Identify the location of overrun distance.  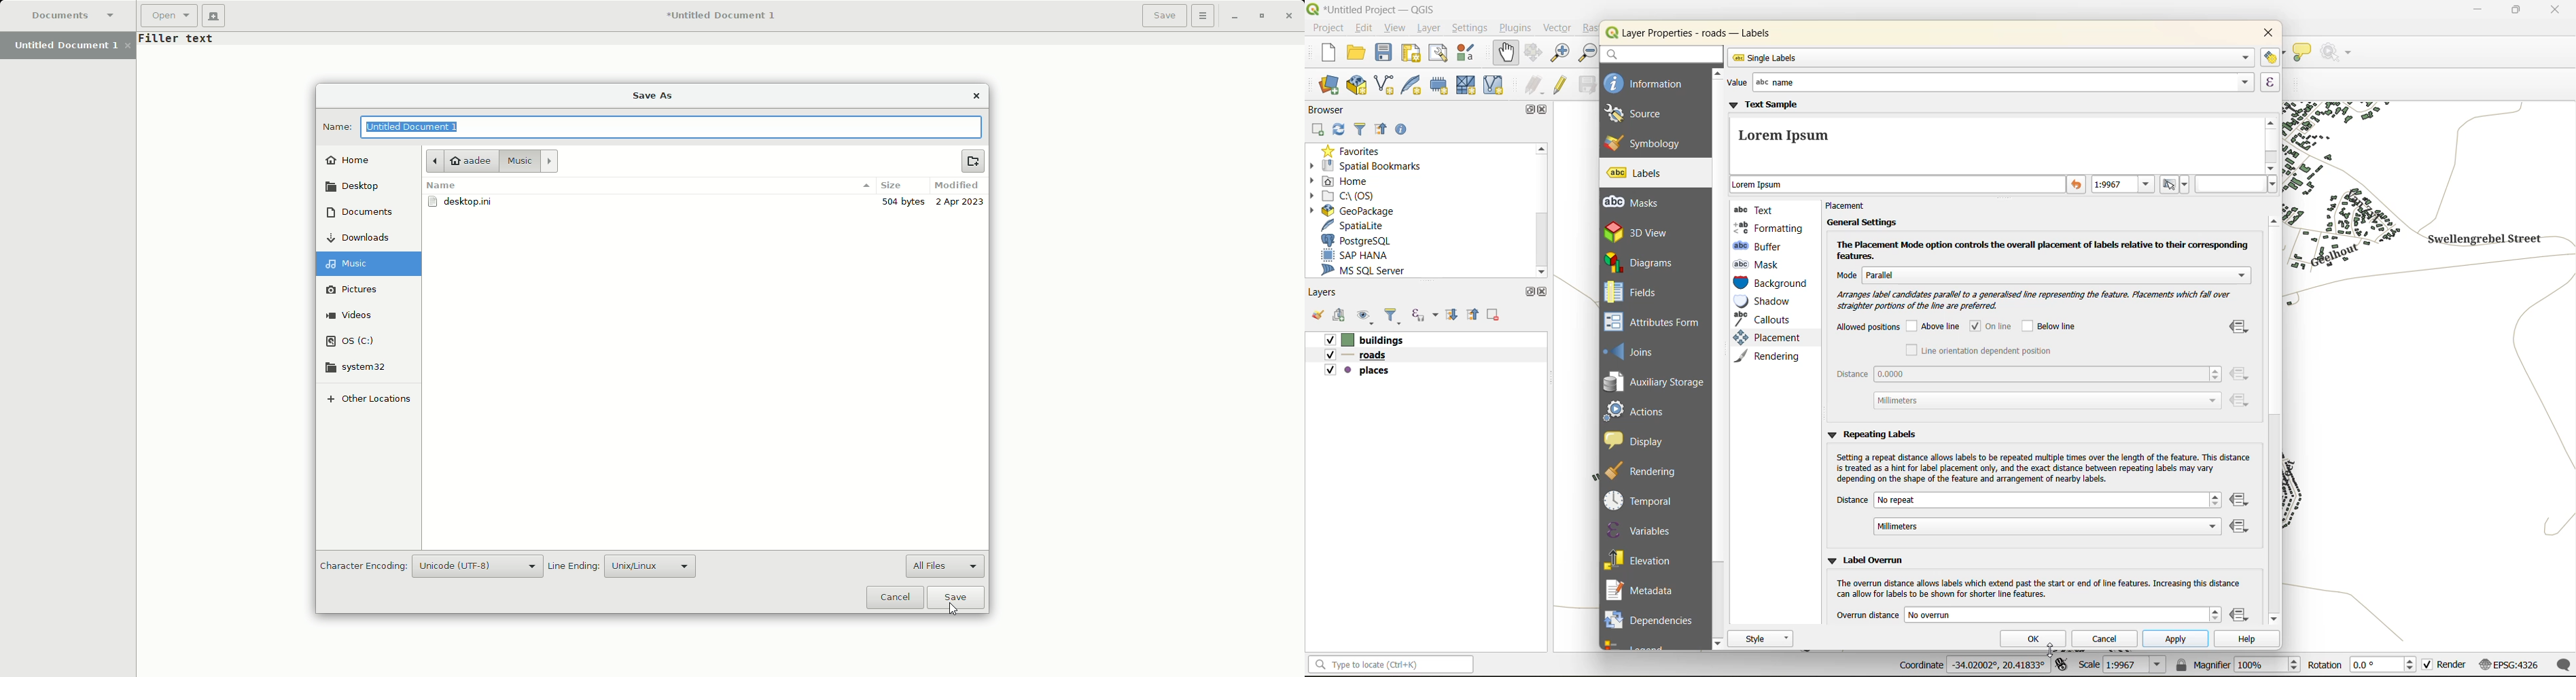
(2028, 614).